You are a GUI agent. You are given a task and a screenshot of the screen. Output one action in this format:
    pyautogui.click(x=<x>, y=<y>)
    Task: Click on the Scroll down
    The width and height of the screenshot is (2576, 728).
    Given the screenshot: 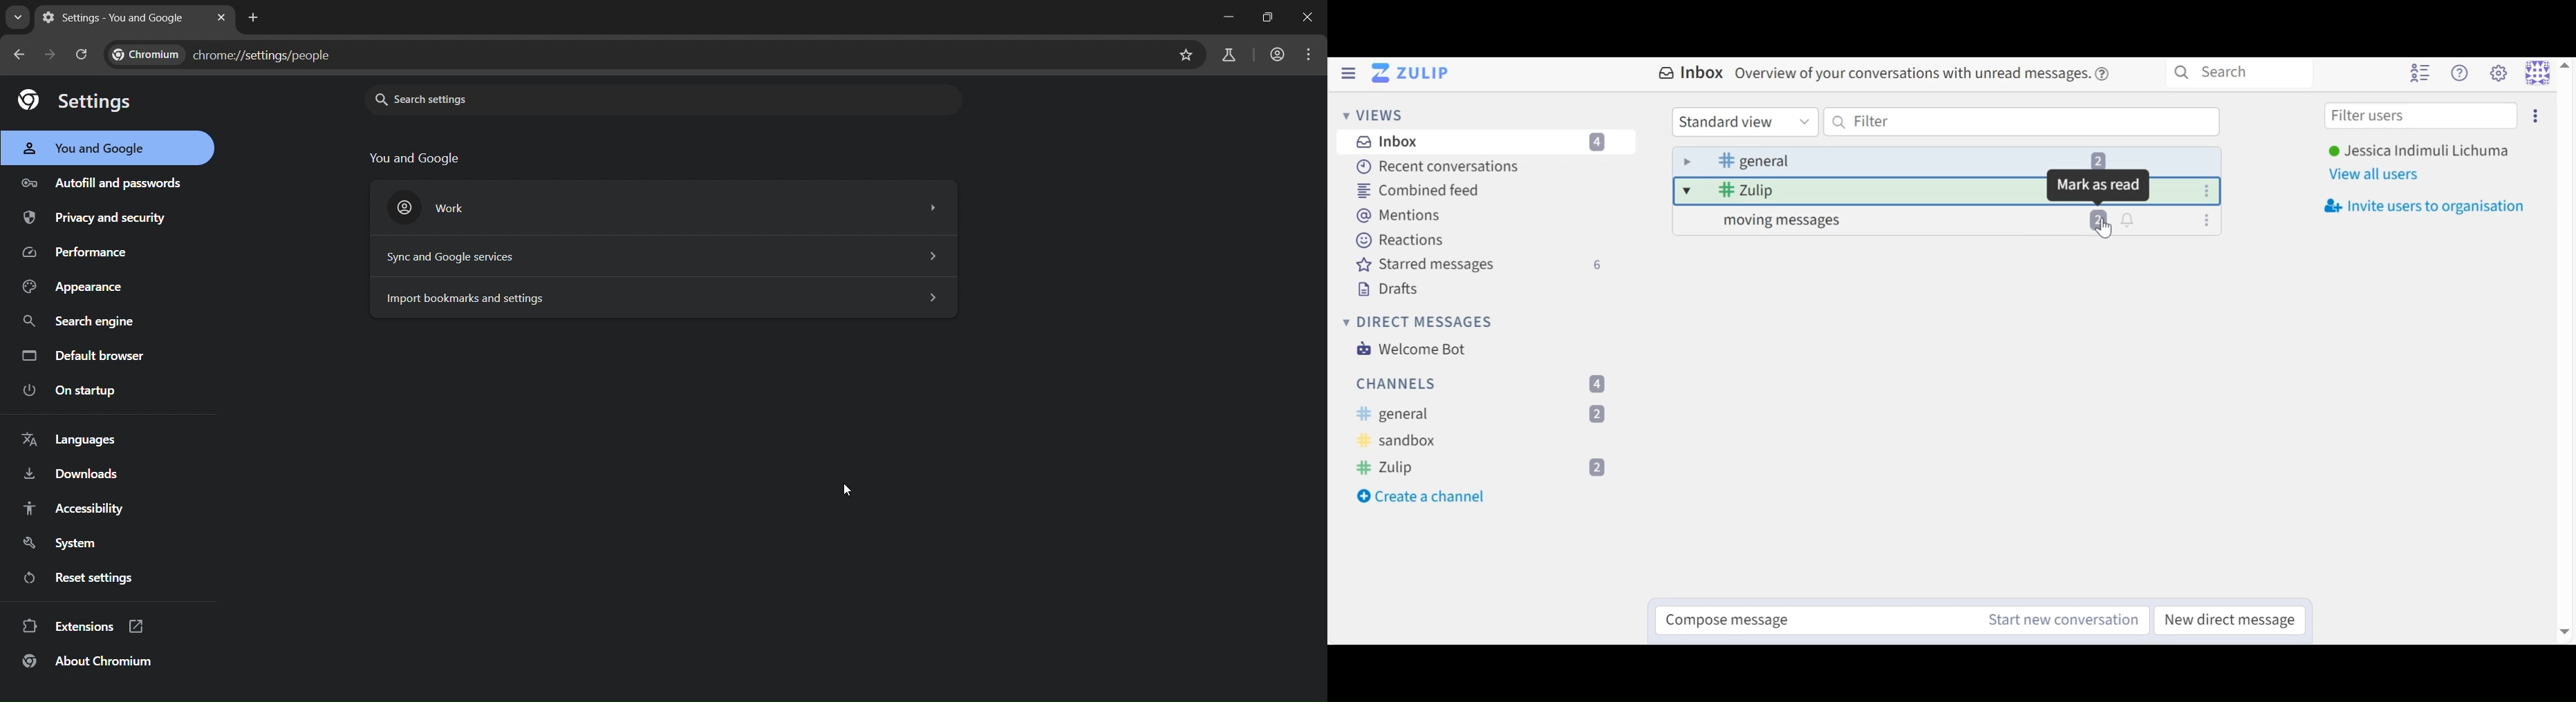 What is the action you would take?
    pyautogui.click(x=2566, y=633)
    